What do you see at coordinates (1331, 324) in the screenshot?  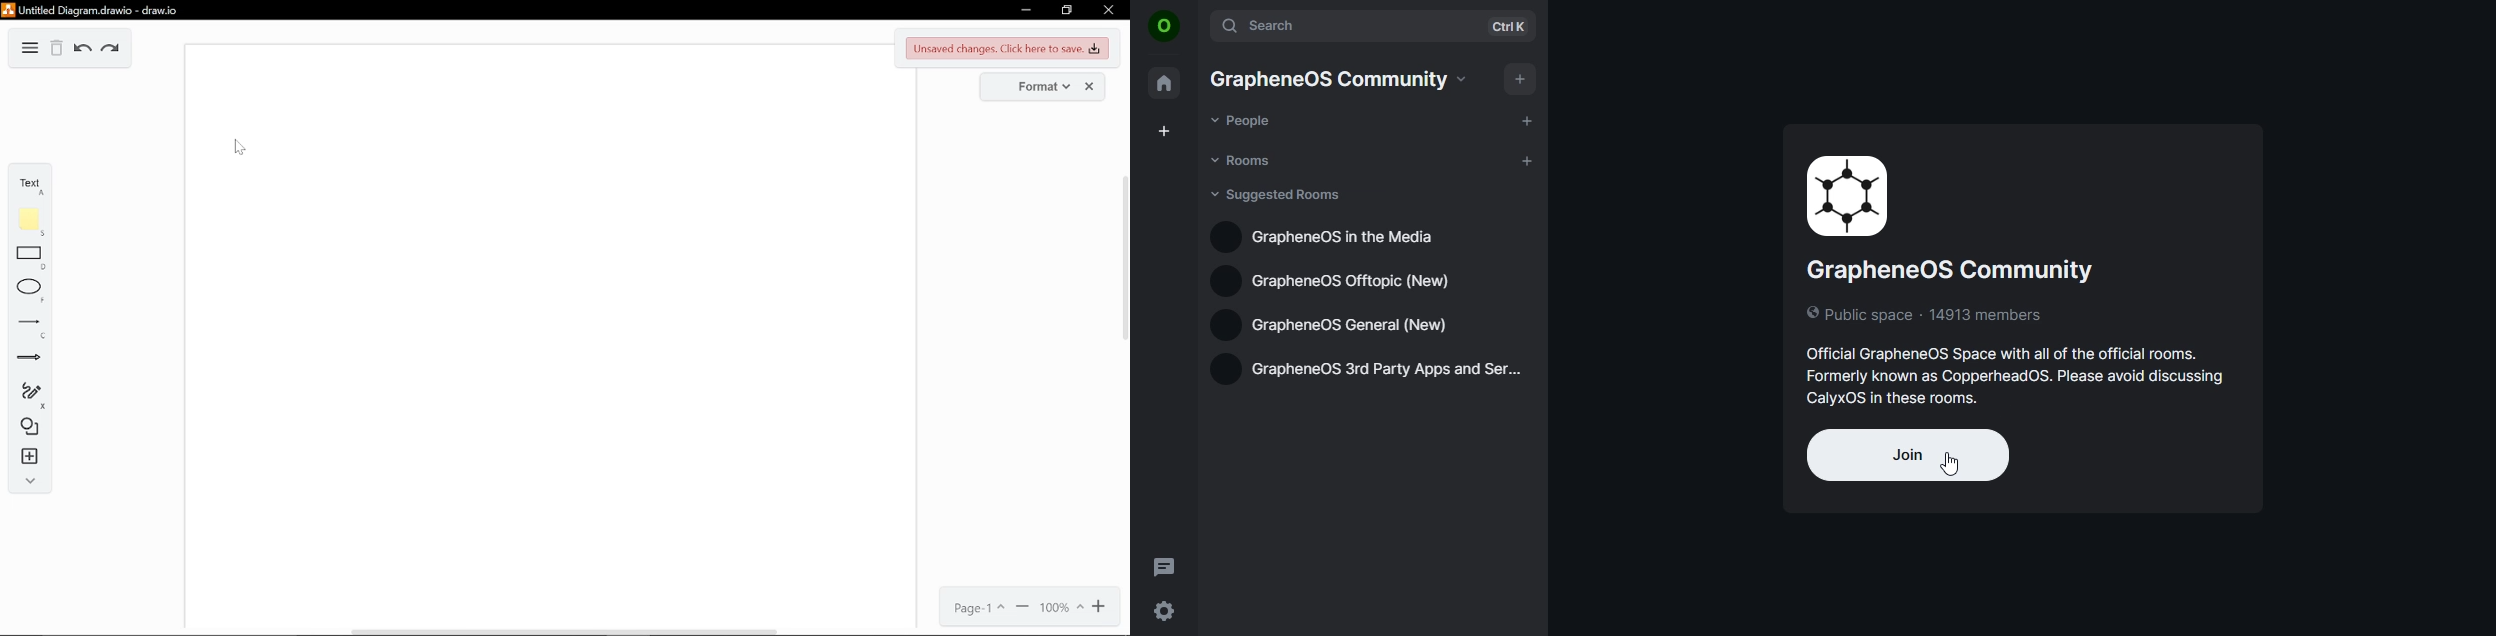 I see `GrapheneOS general` at bounding box center [1331, 324].